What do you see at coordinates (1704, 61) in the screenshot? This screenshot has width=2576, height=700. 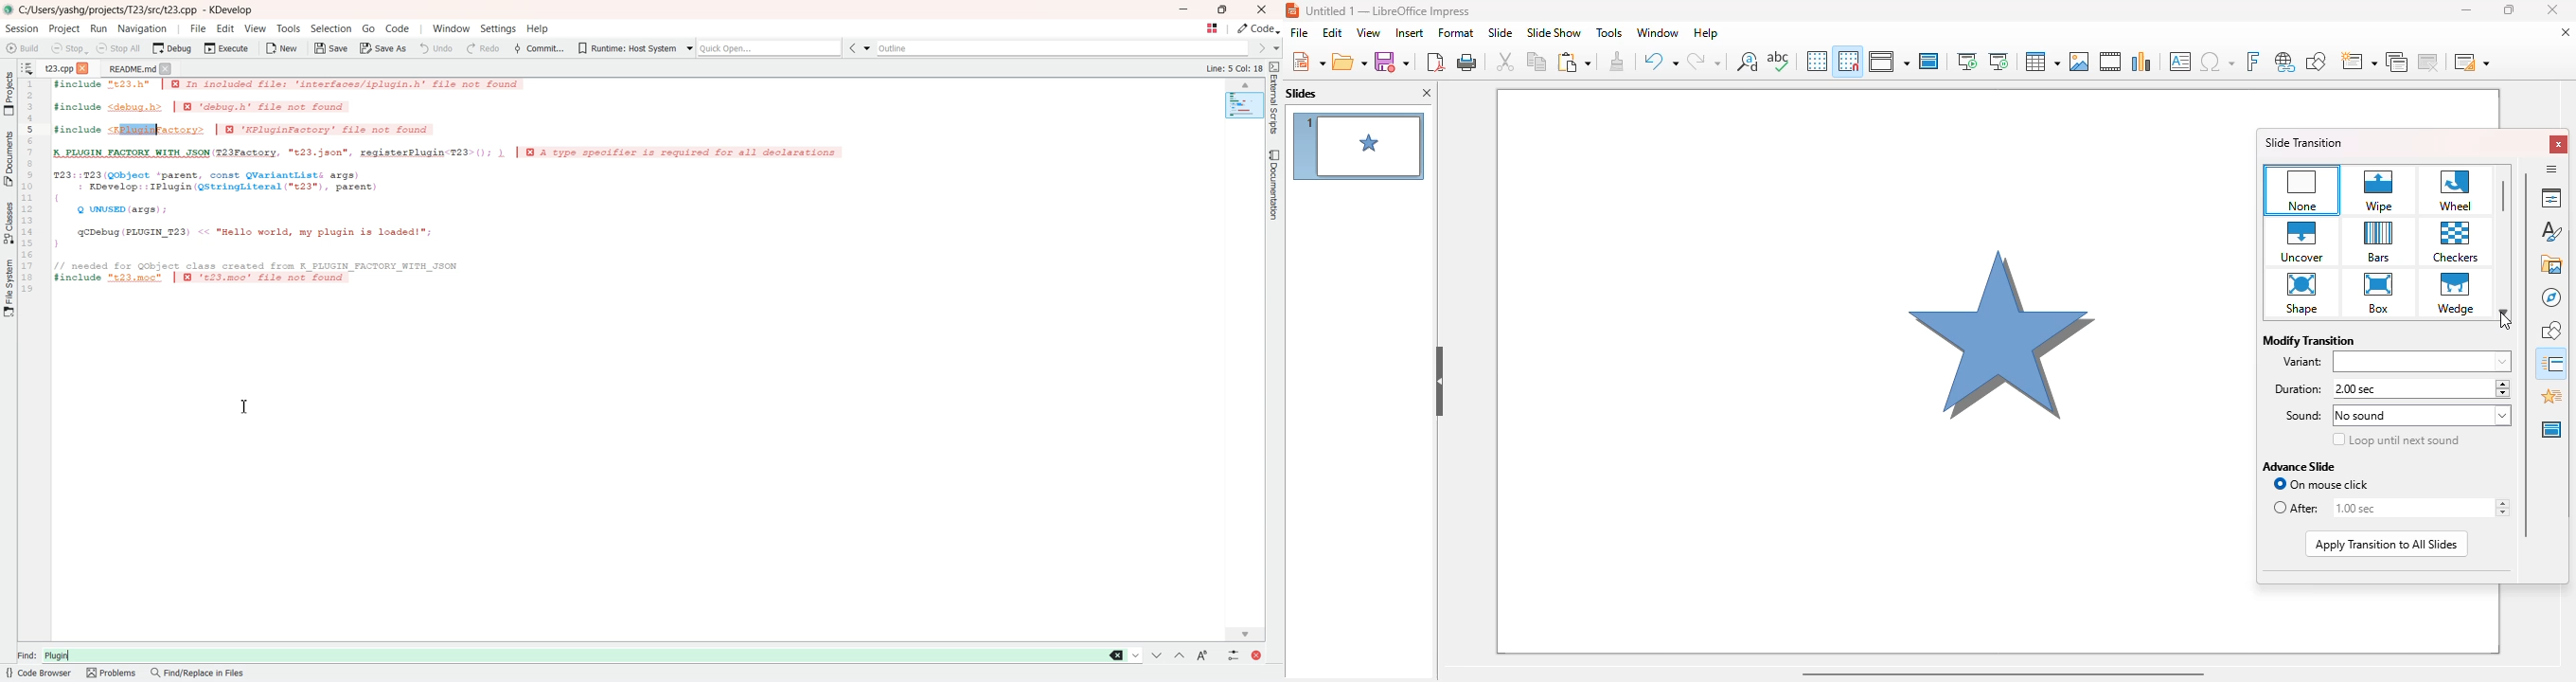 I see `redo` at bounding box center [1704, 61].